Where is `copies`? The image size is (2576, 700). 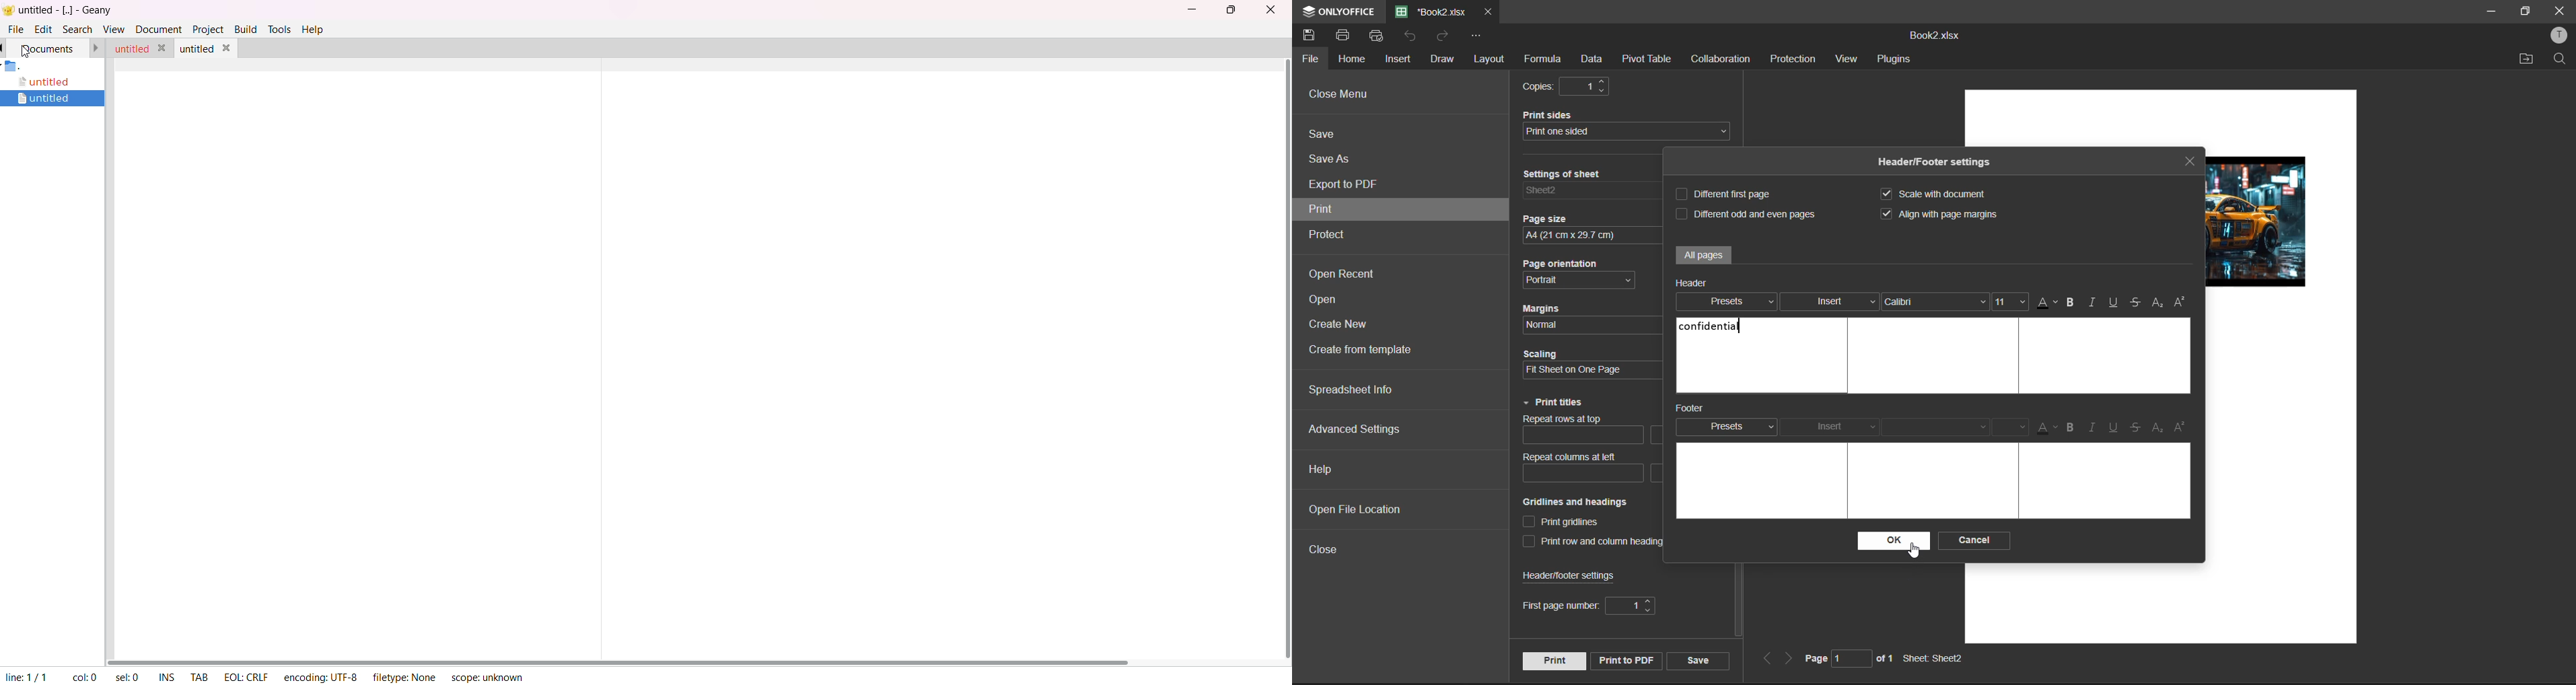
copies is located at coordinates (1572, 87).